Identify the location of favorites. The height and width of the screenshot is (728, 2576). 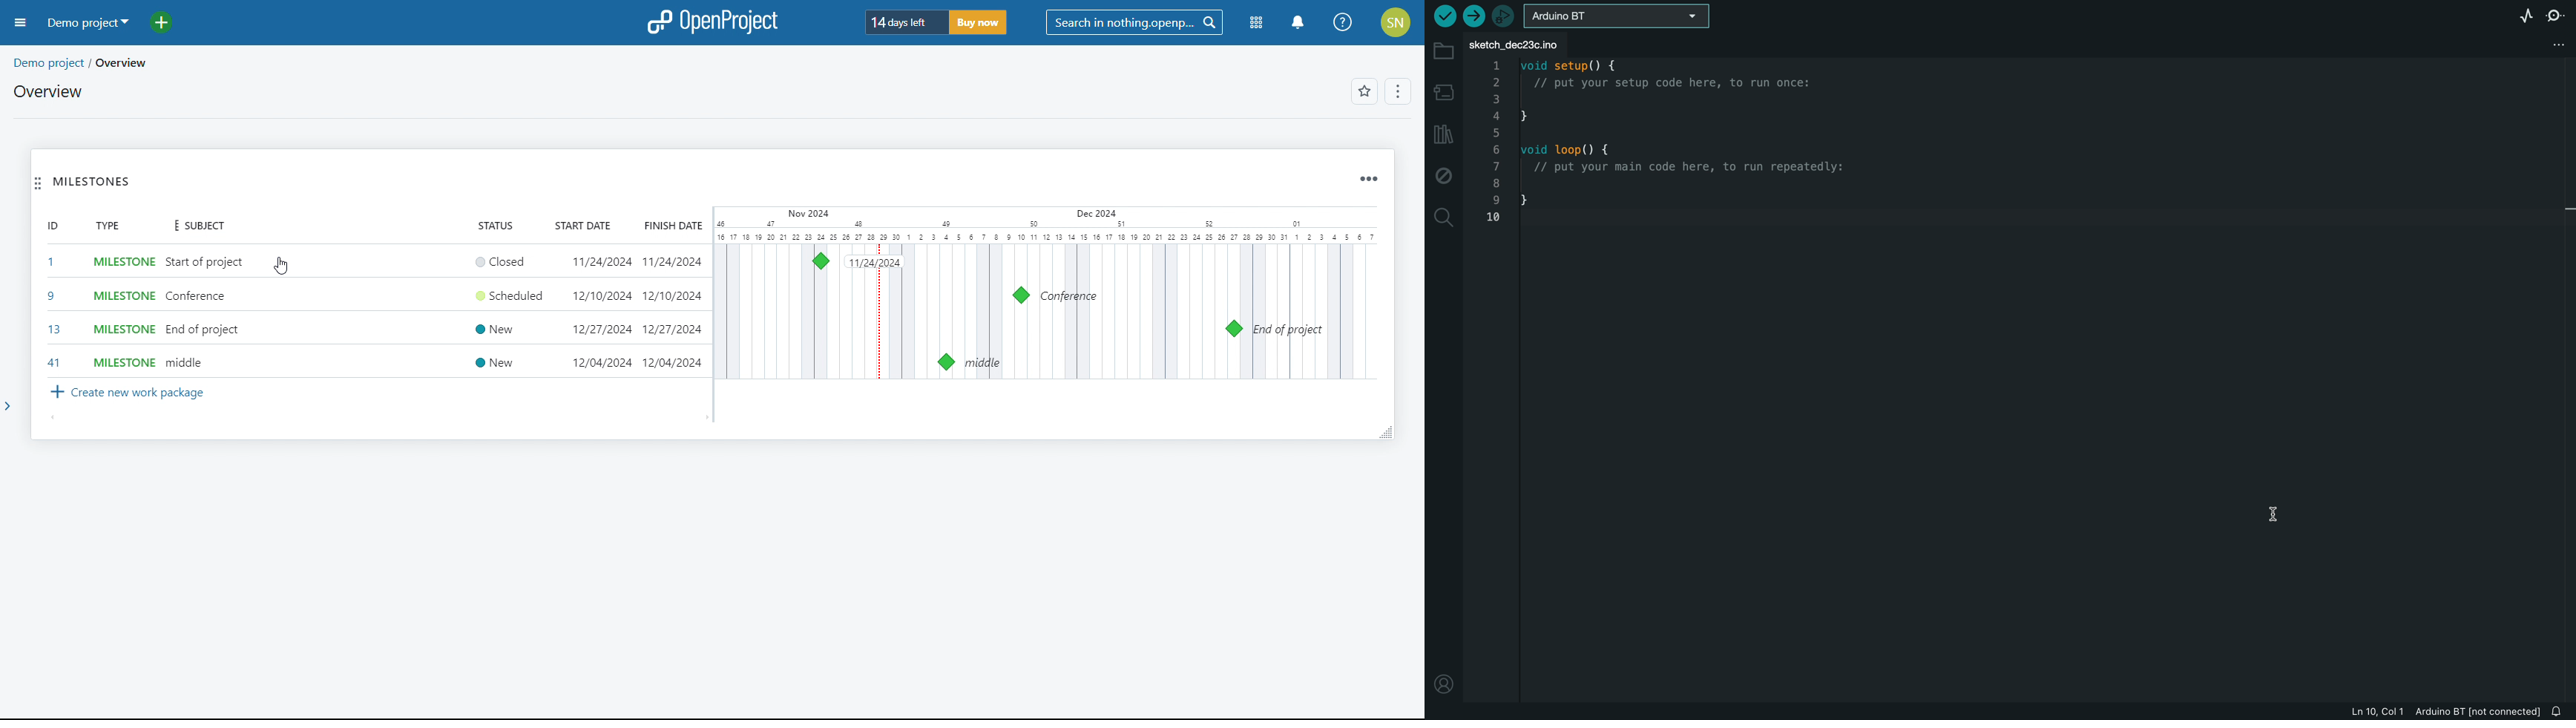
(1366, 92).